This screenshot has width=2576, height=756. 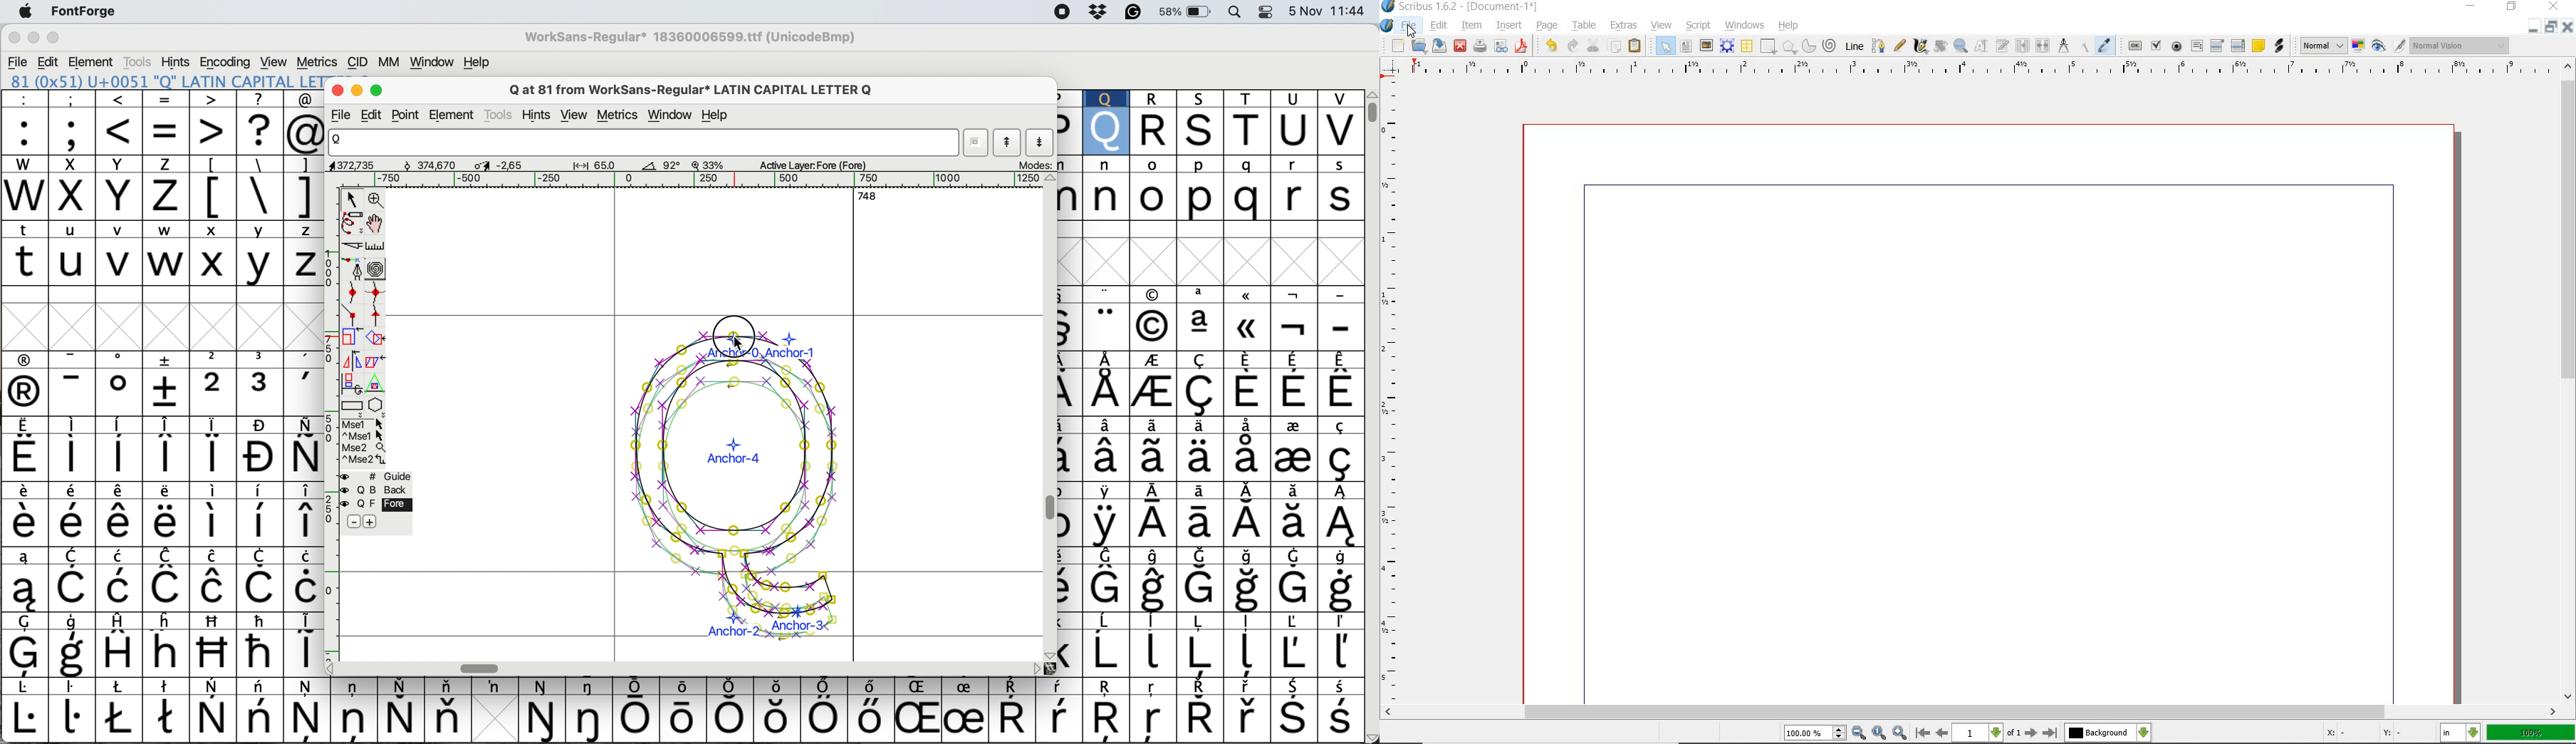 I want to click on unlink text frames, so click(x=2043, y=46).